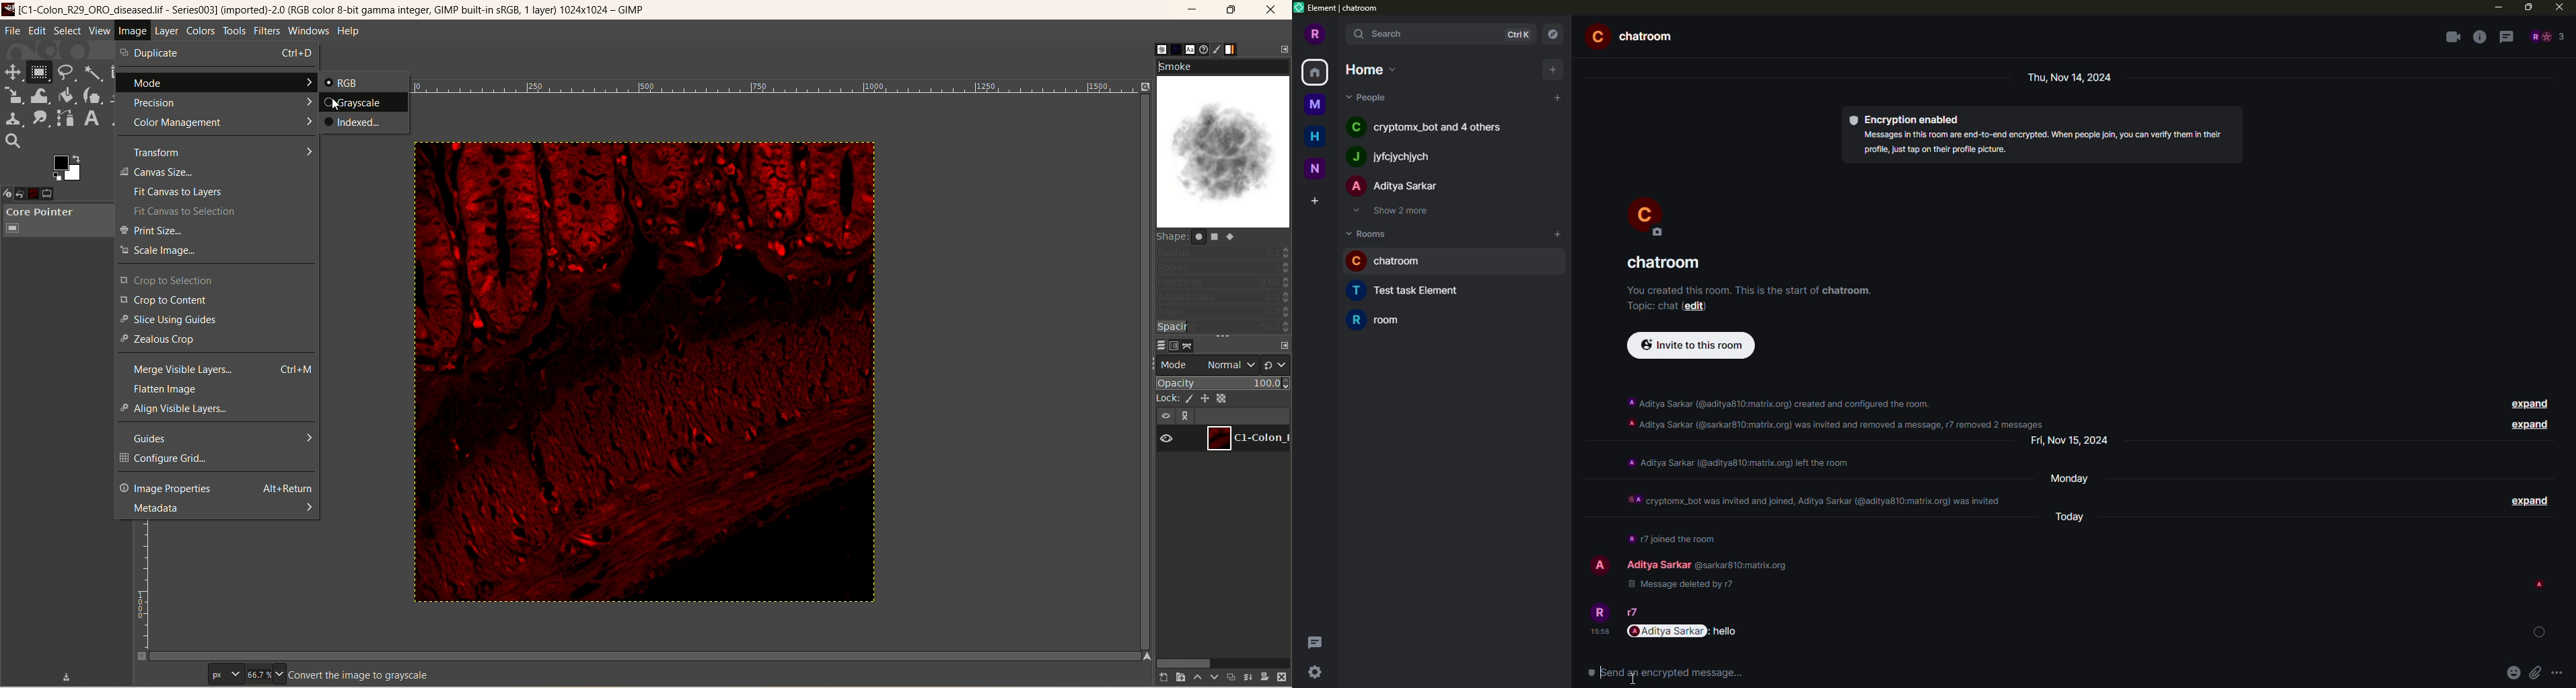 This screenshot has width=2576, height=700. I want to click on create a new layer and add it to image, so click(1181, 678).